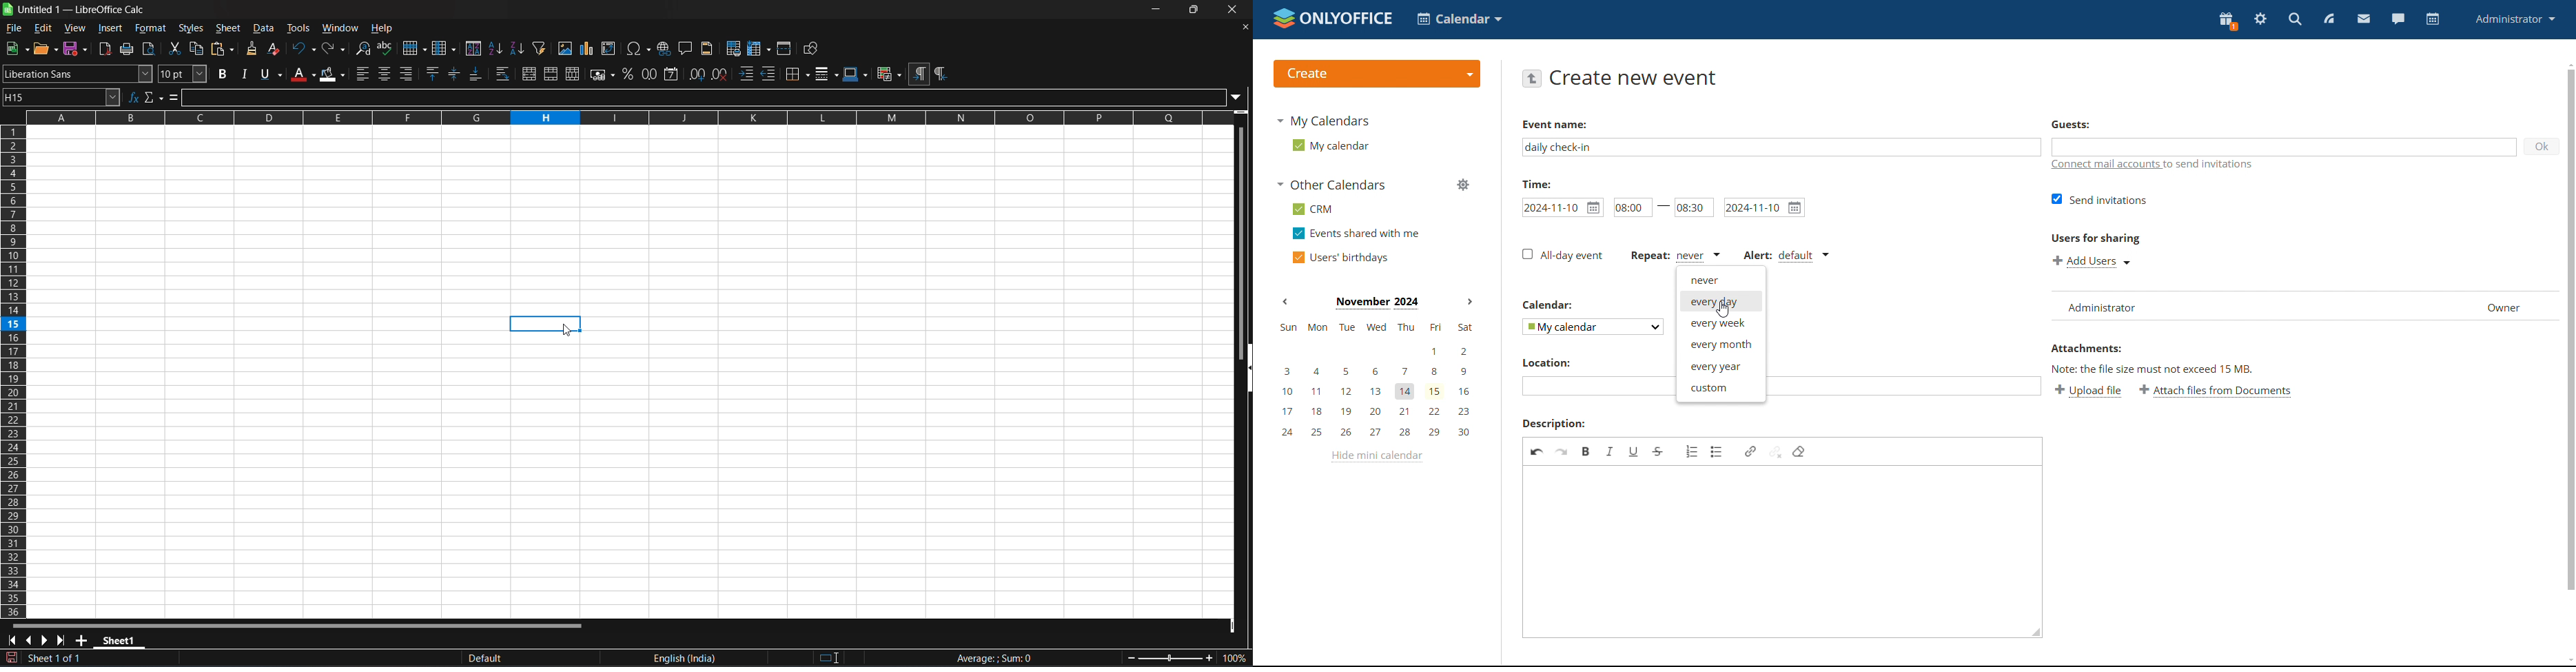 The width and height of the screenshot is (2576, 672). What do you see at coordinates (1633, 78) in the screenshot?
I see `create new event` at bounding box center [1633, 78].